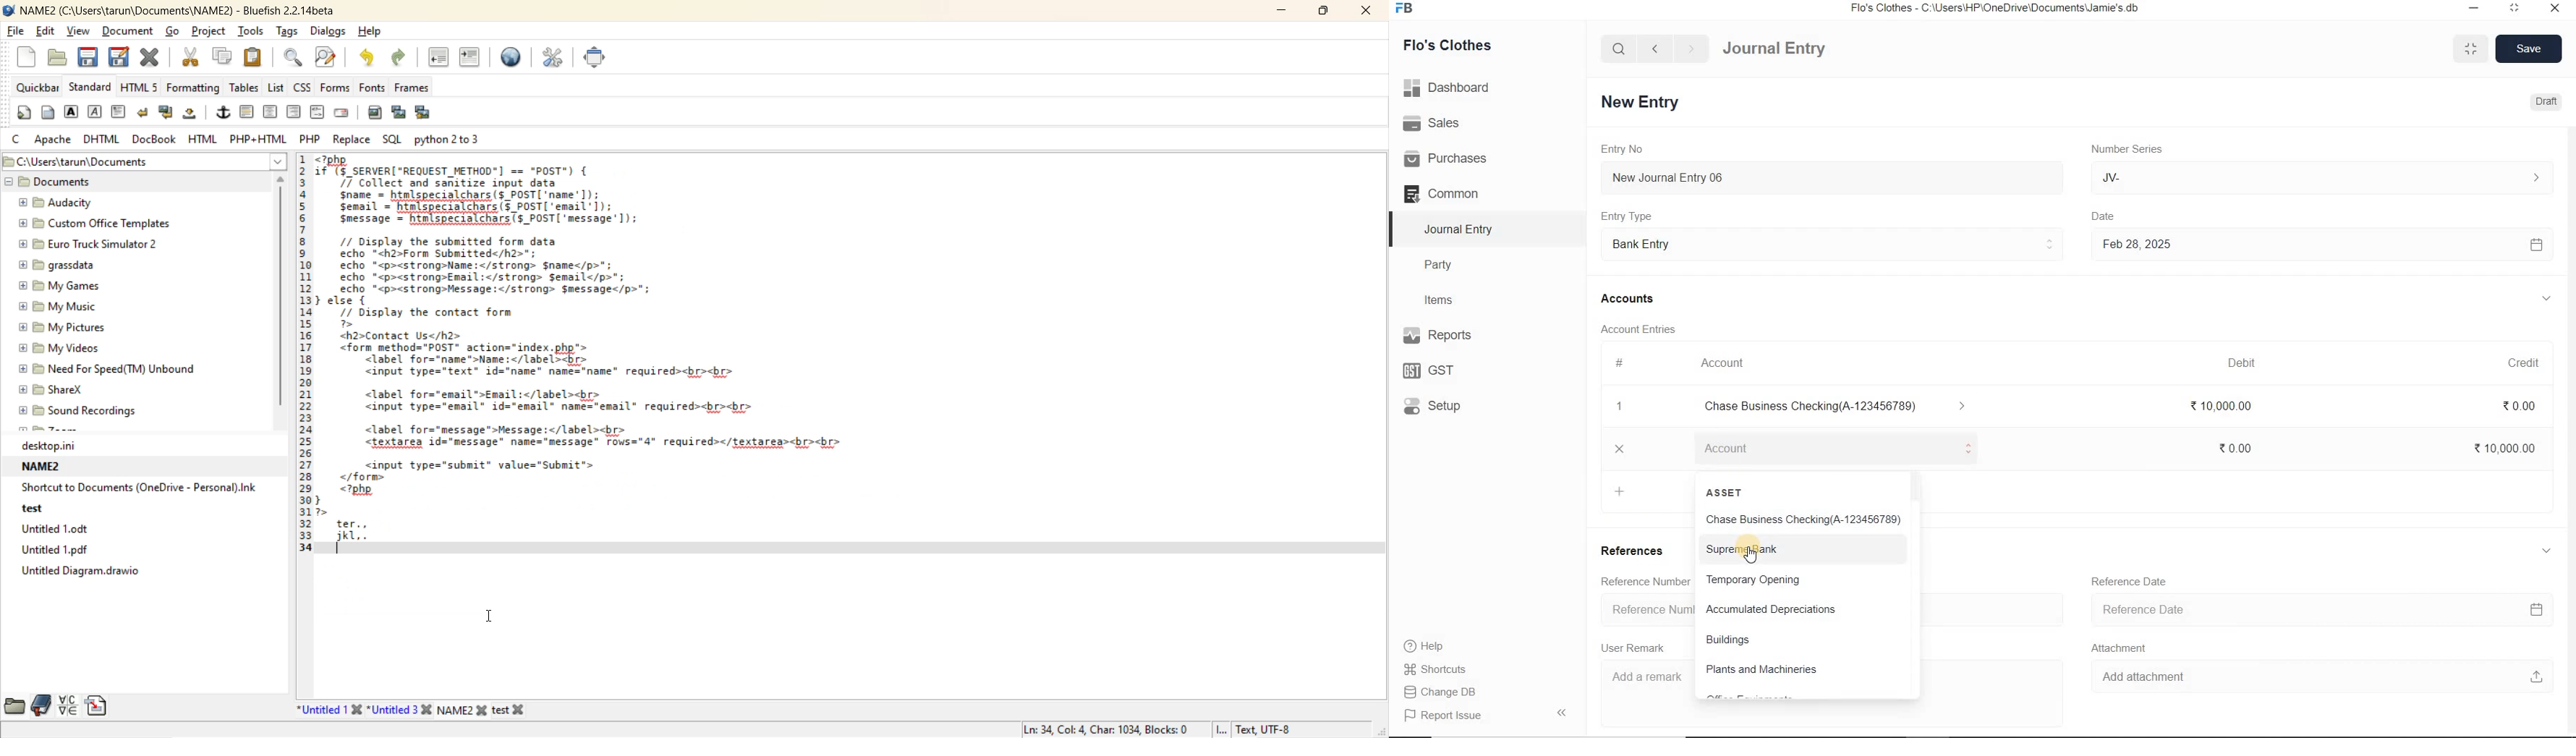  I want to click on Temporary Opening, so click(1754, 580).